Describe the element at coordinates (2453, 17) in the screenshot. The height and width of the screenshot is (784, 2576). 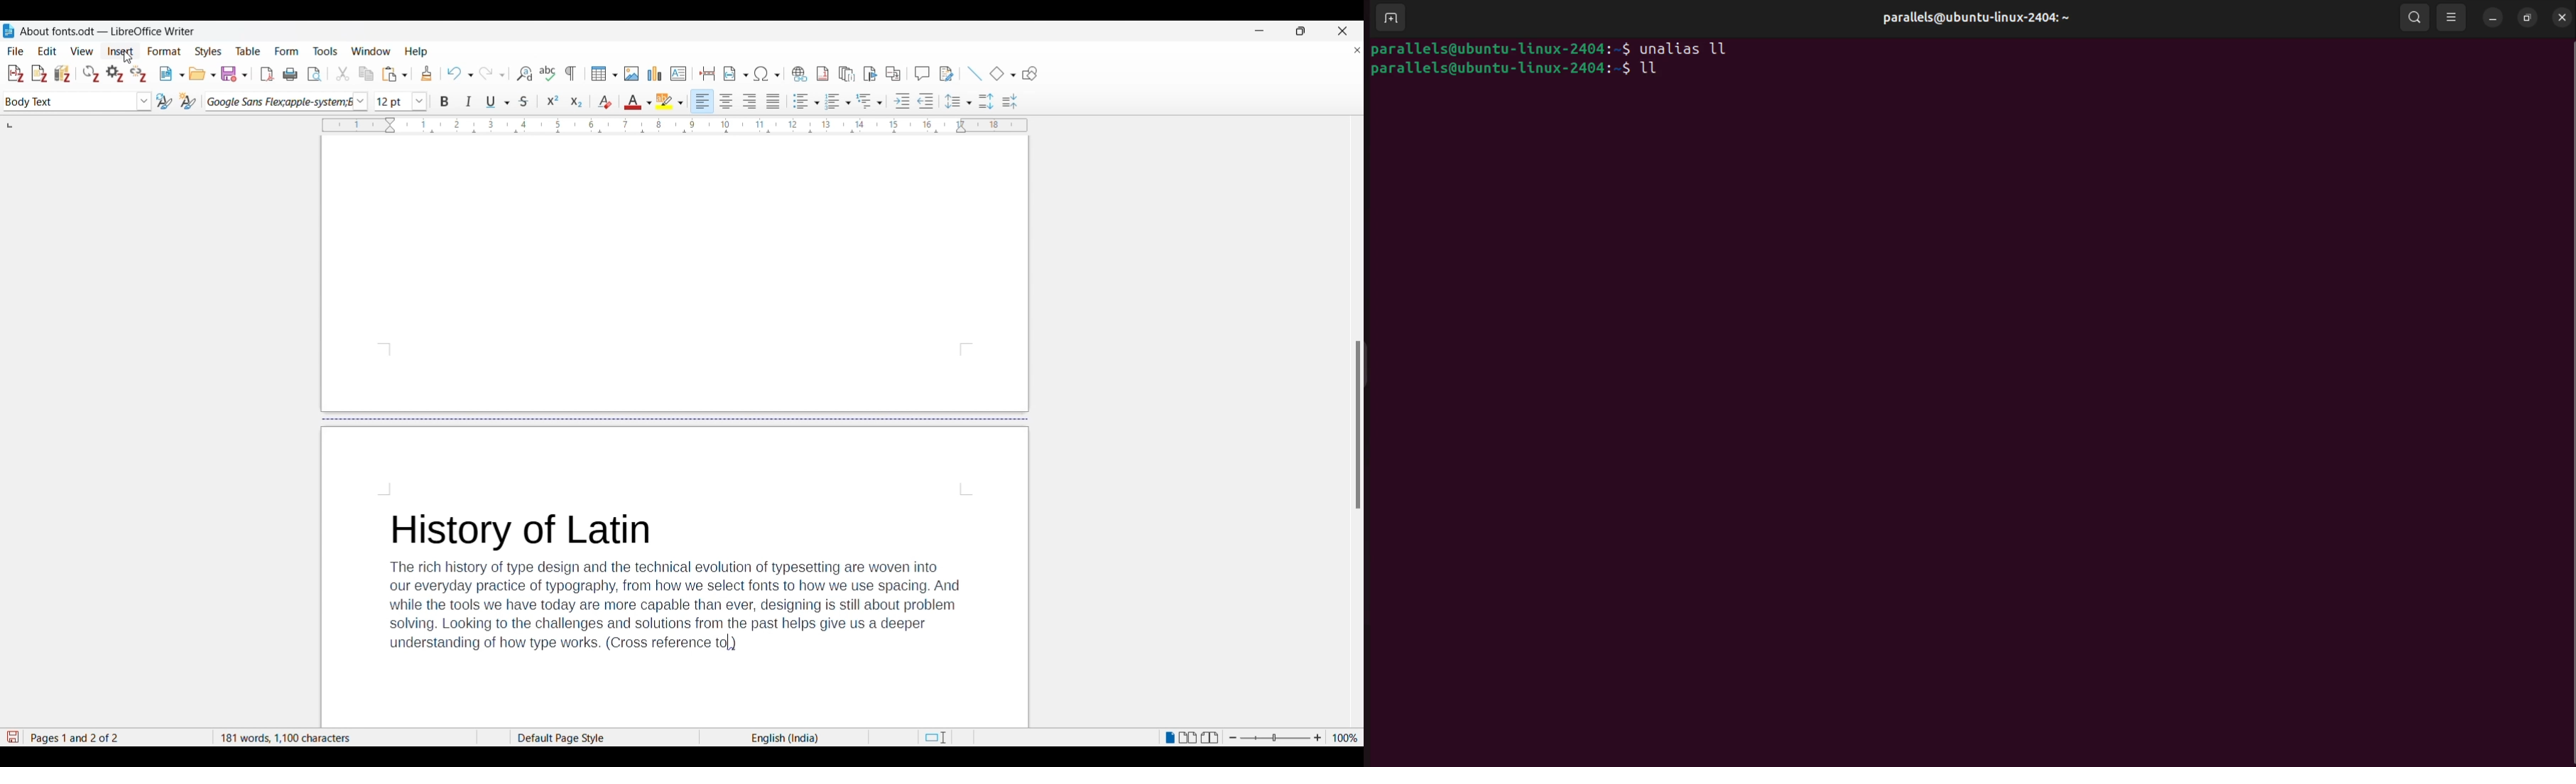
I see `view option` at that location.